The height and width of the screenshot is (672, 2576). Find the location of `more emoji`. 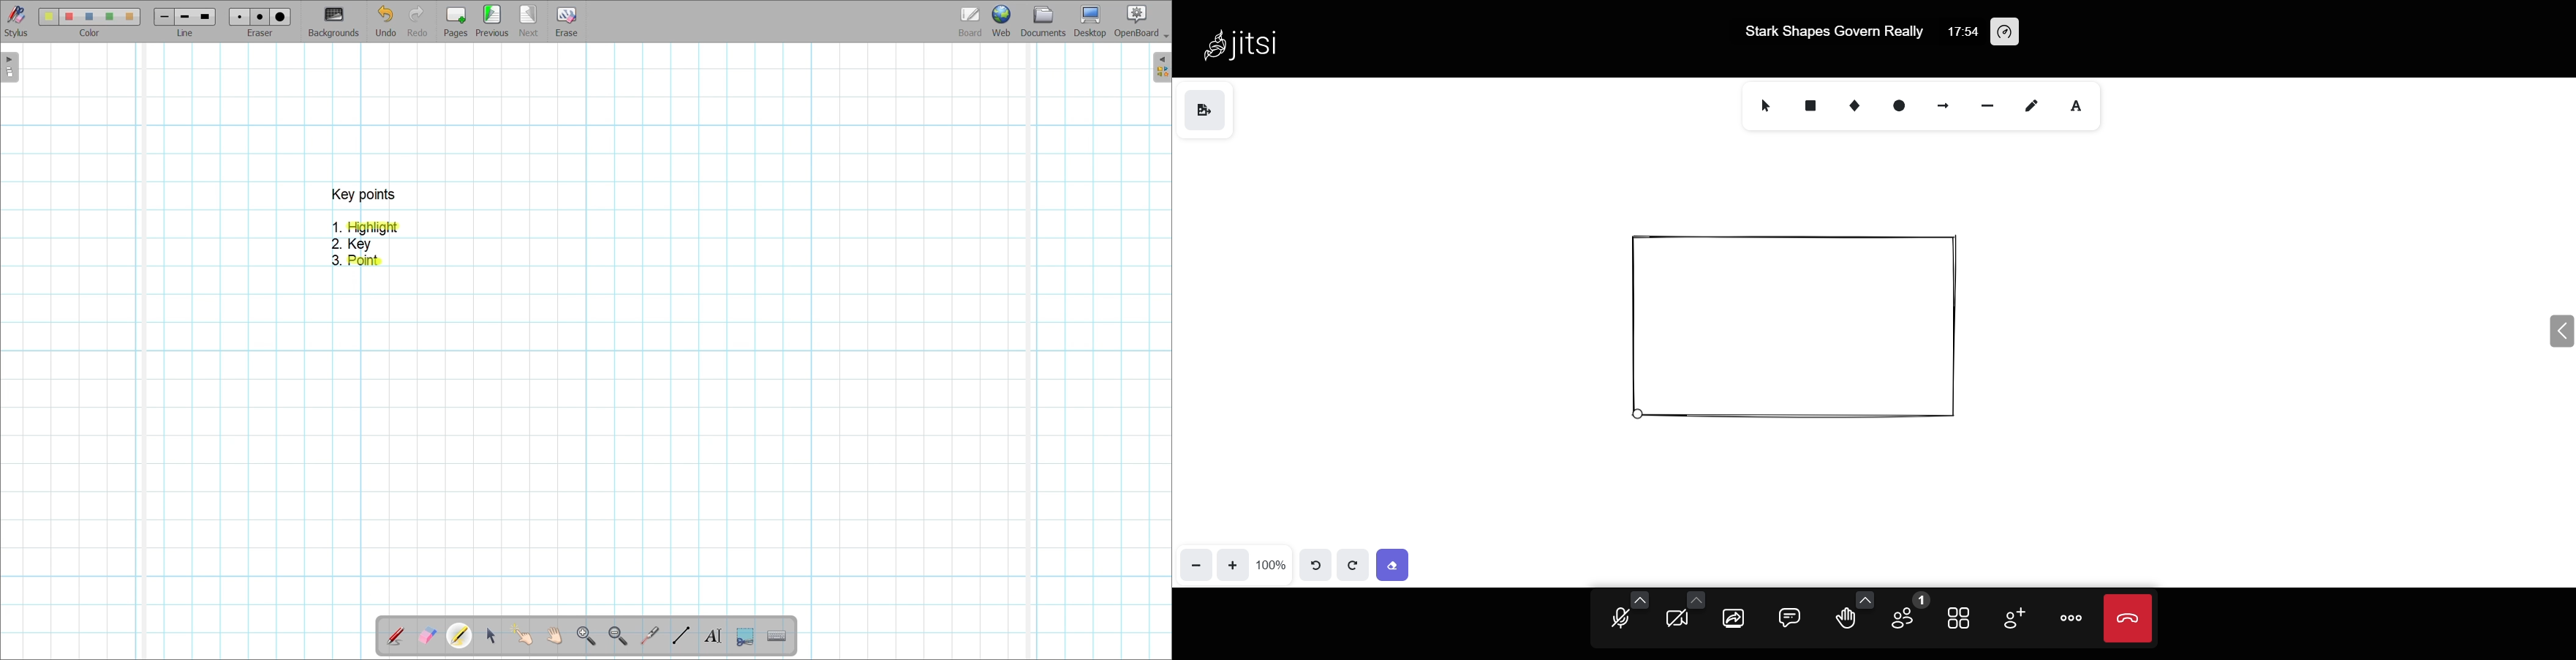

more emoji is located at coordinates (1865, 599).